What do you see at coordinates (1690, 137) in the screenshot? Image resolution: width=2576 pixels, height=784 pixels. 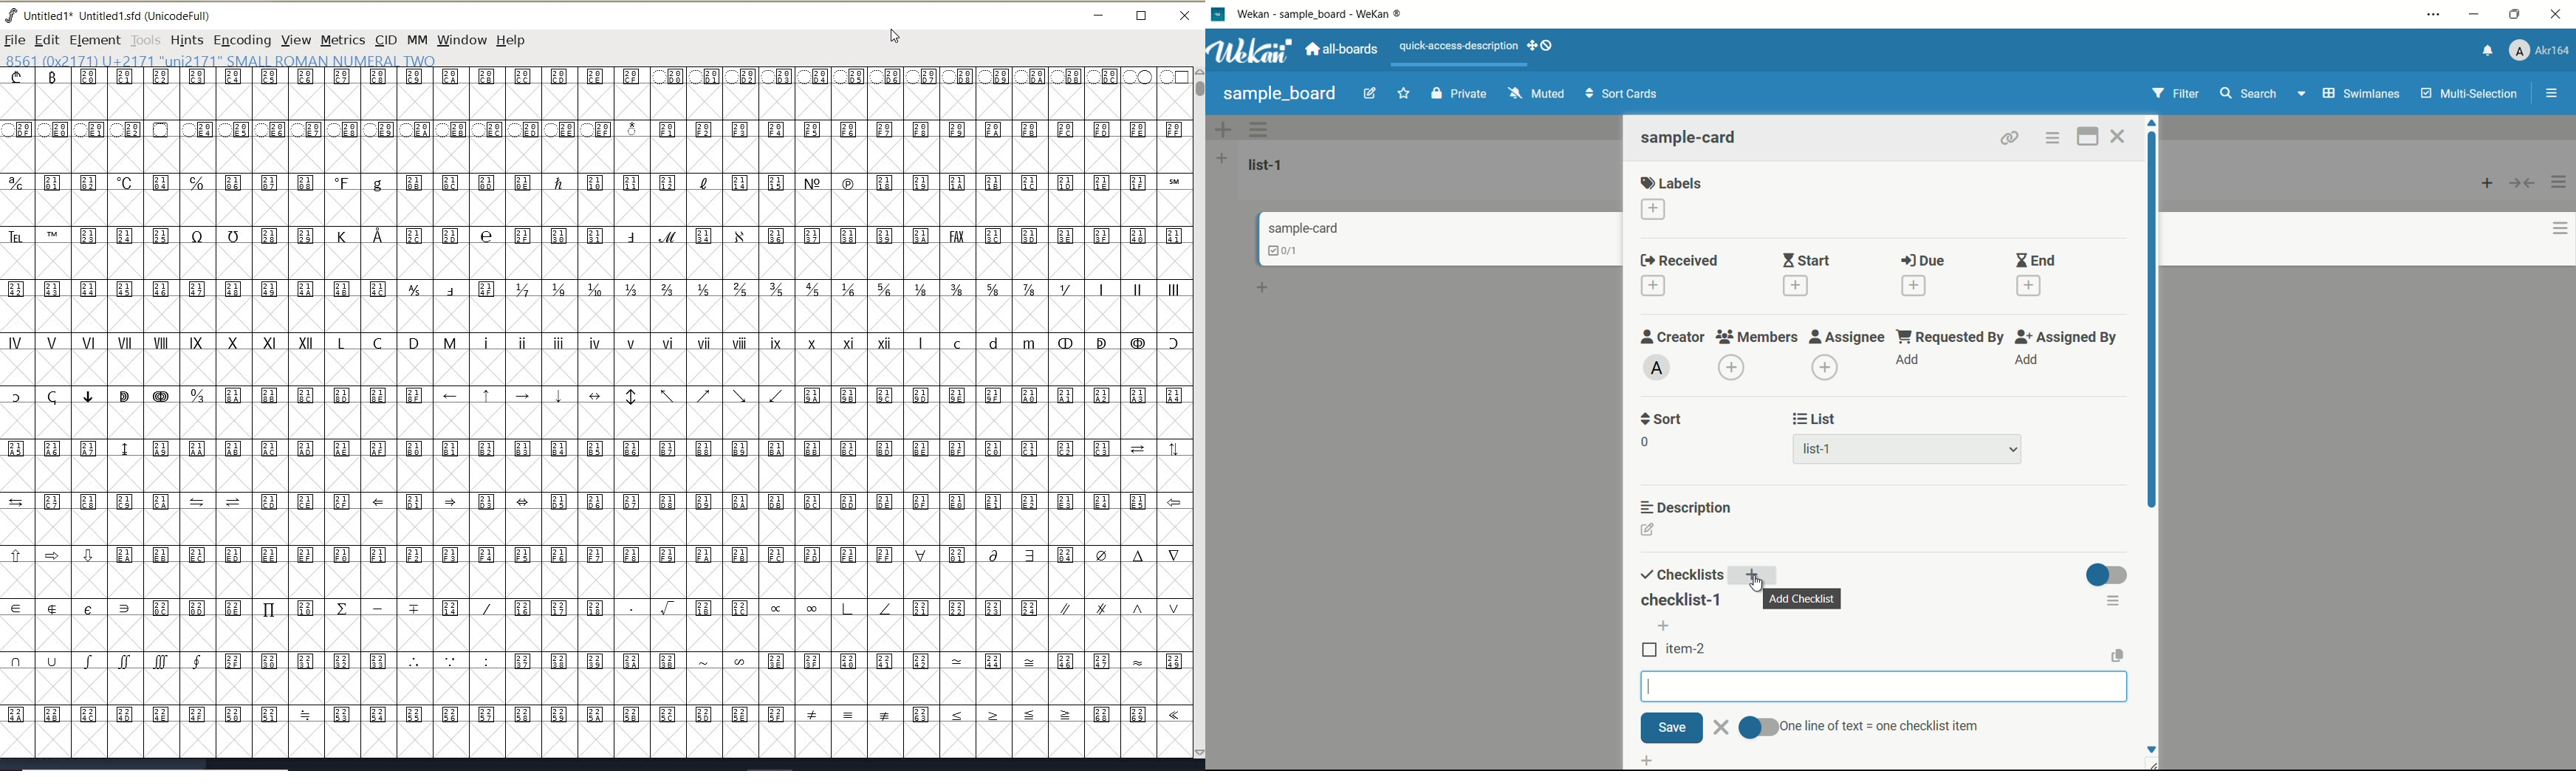 I see `card name` at bounding box center [1690, 137].